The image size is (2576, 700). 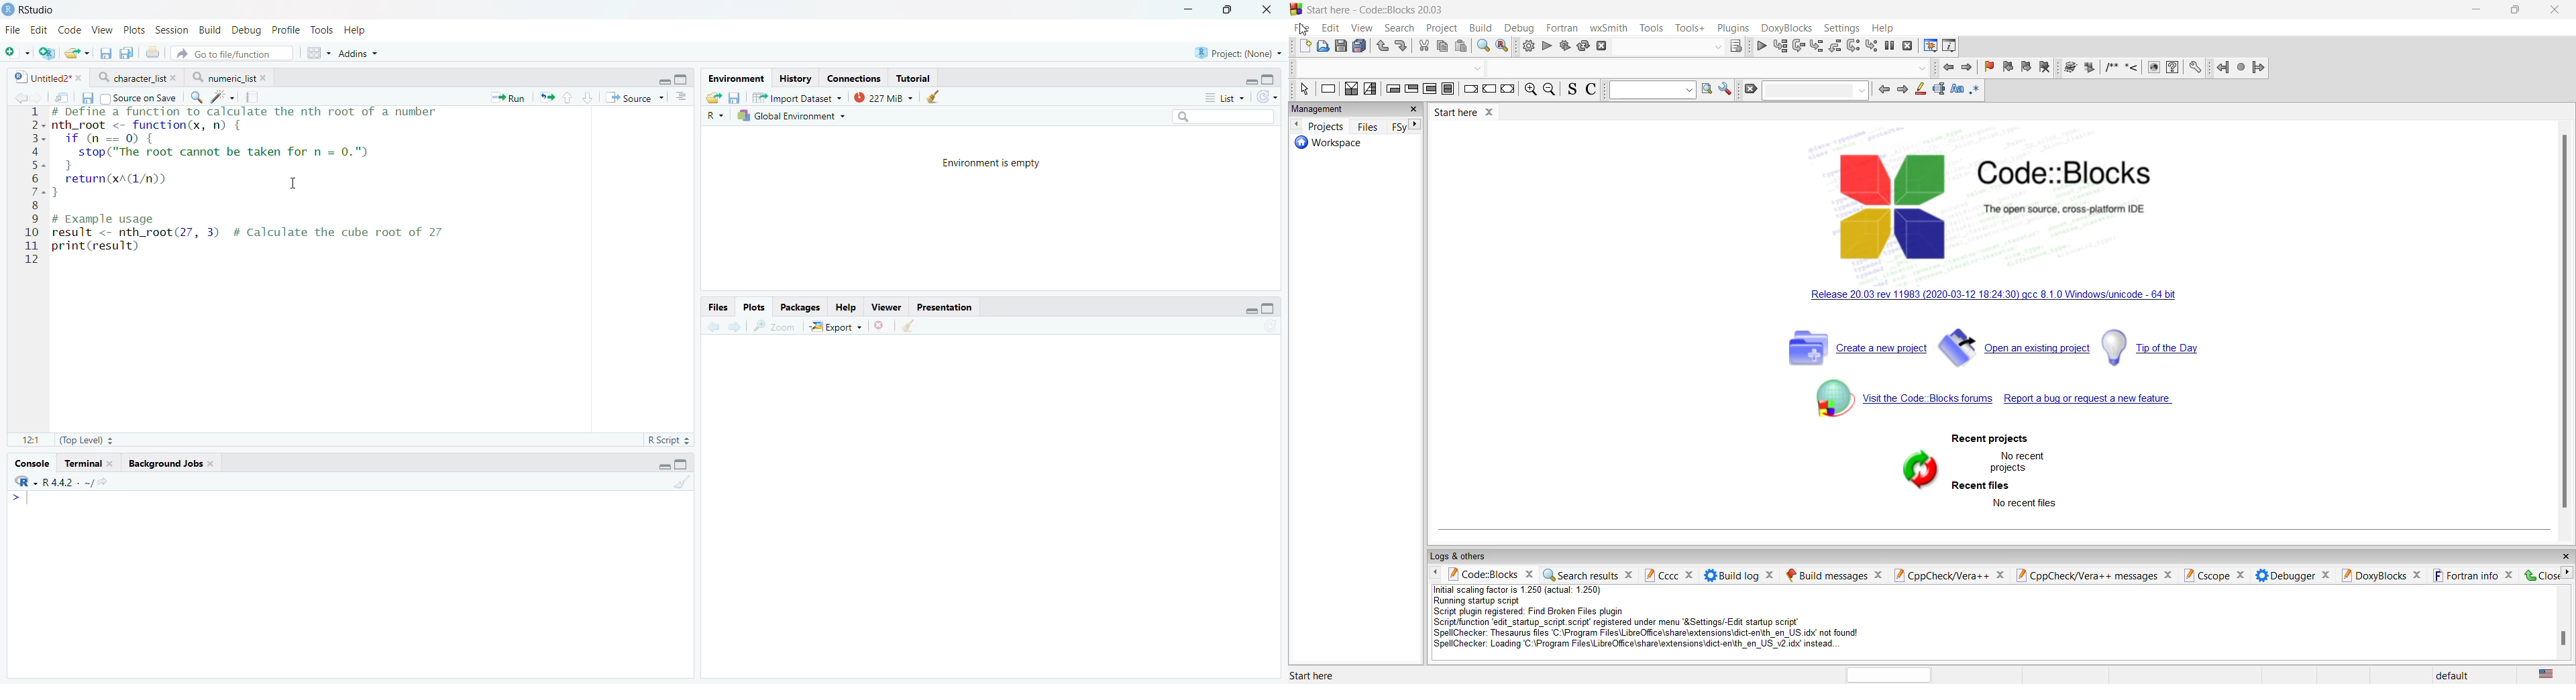 I want to click on Connections, so click(x=855, y=78).